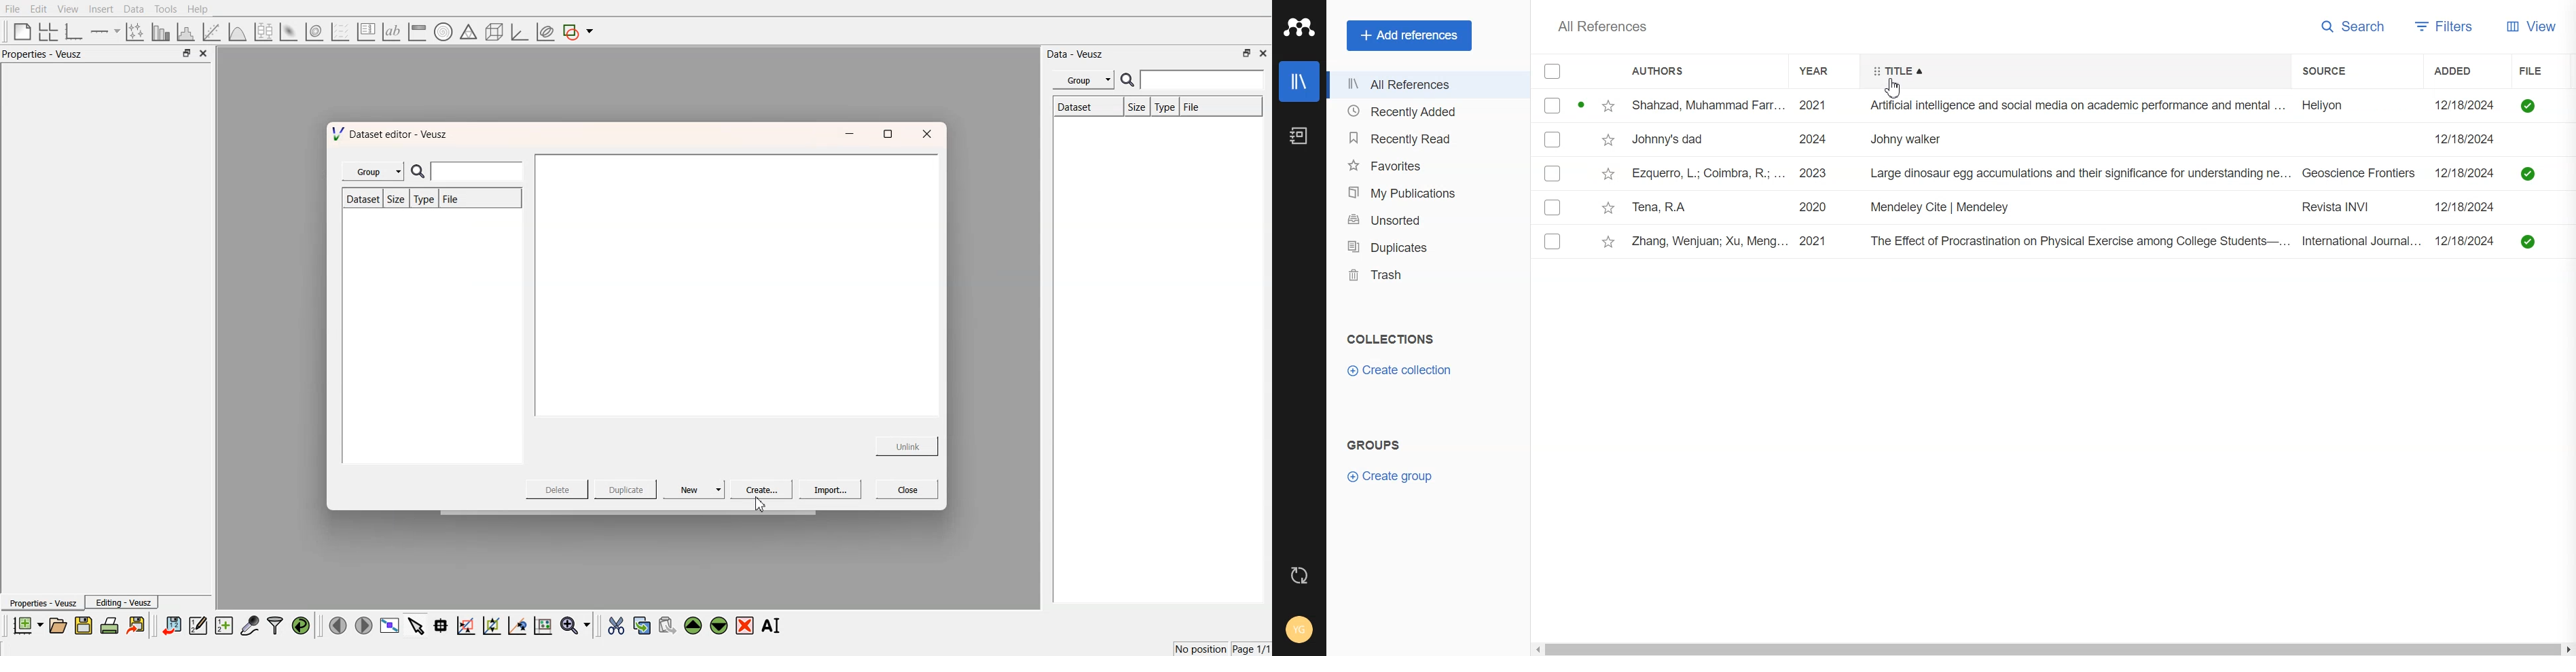 The height and width of the screenshot is (672, 2576). Describe the element at coordinates (202, 11) in the screenshot. I see `Help` at that location.